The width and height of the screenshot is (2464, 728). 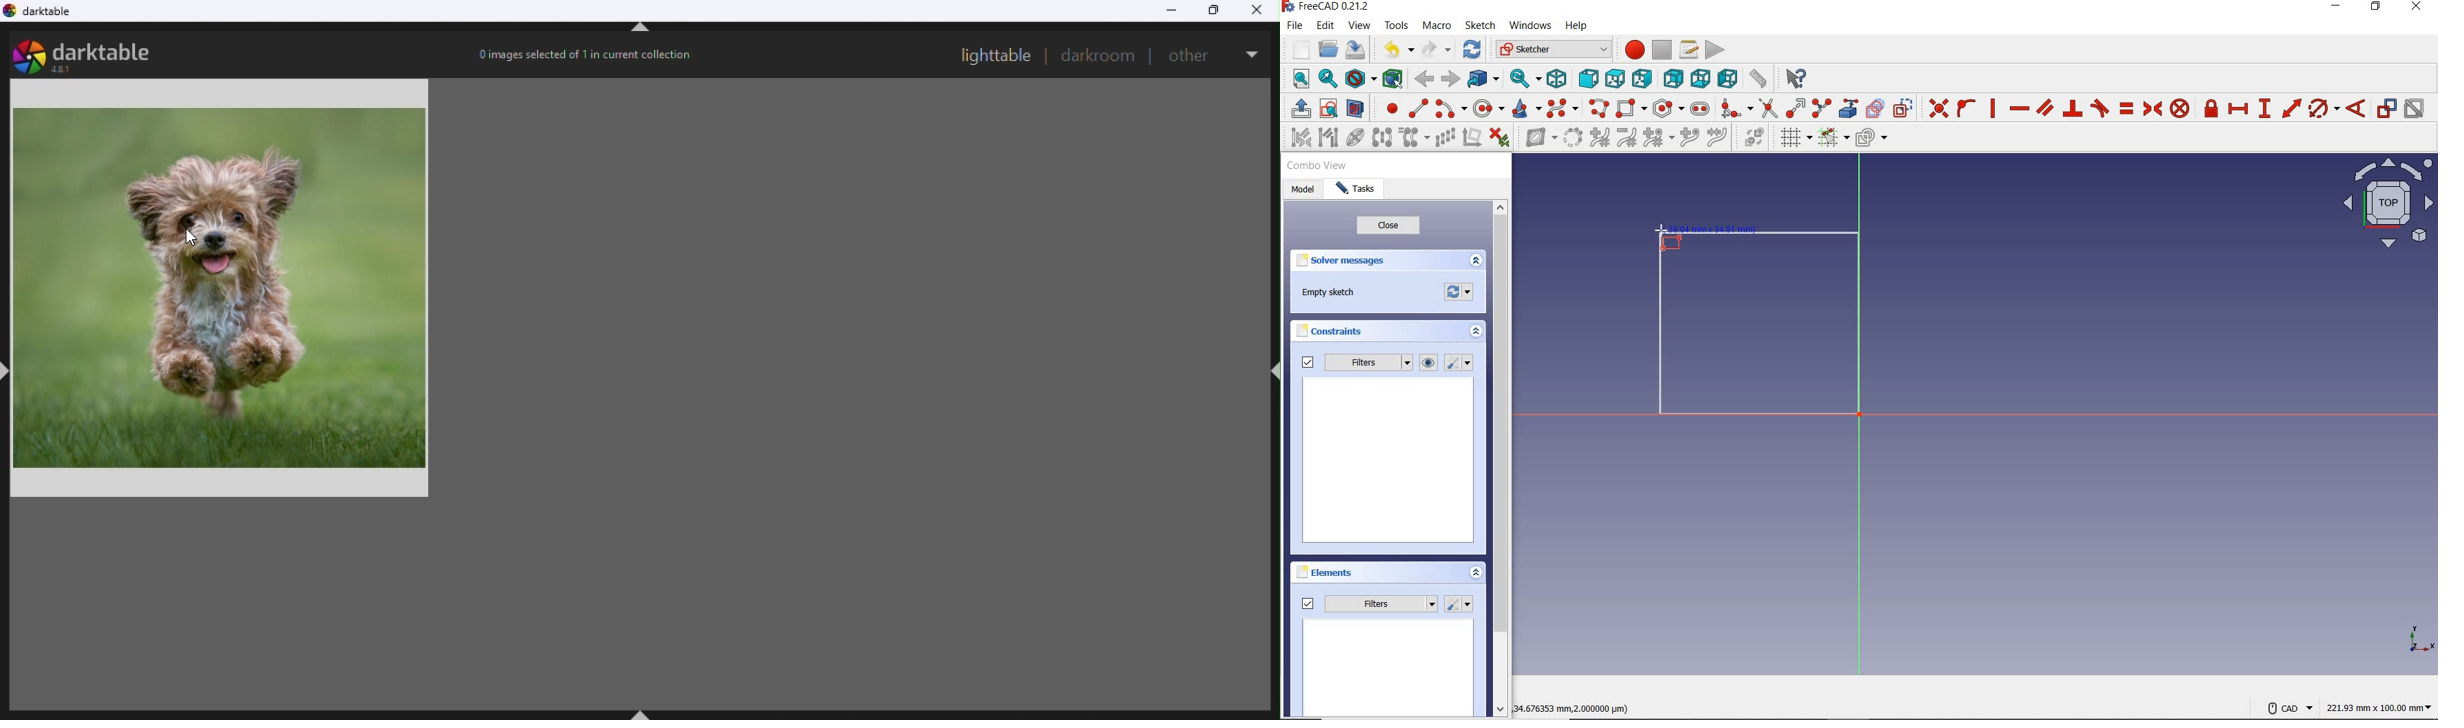 What do you see at coordinates (1994, 109) in the screenshot?
I see `constrain vertically` at bounding box center [1994, 109].